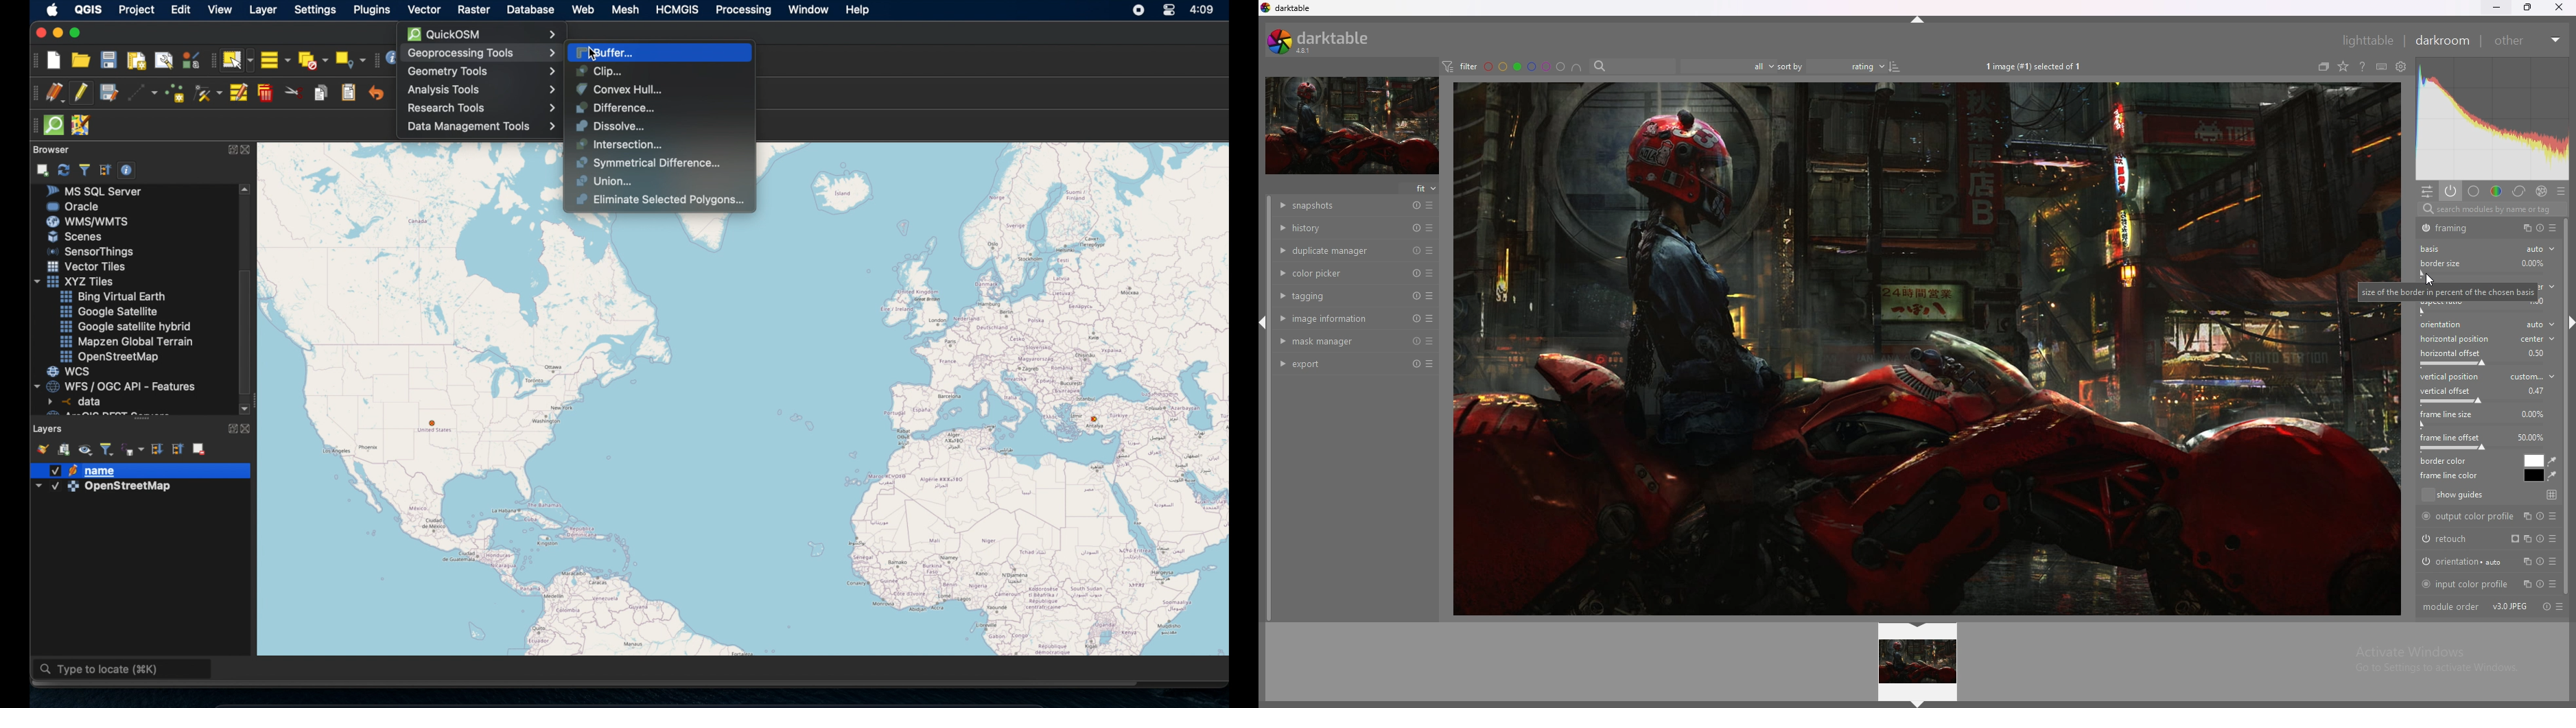 This screenshot has height=728, width=2576. Describe the element at coordinates (237, 60) in the screenshot. I see `select features by area or single click` at that location.